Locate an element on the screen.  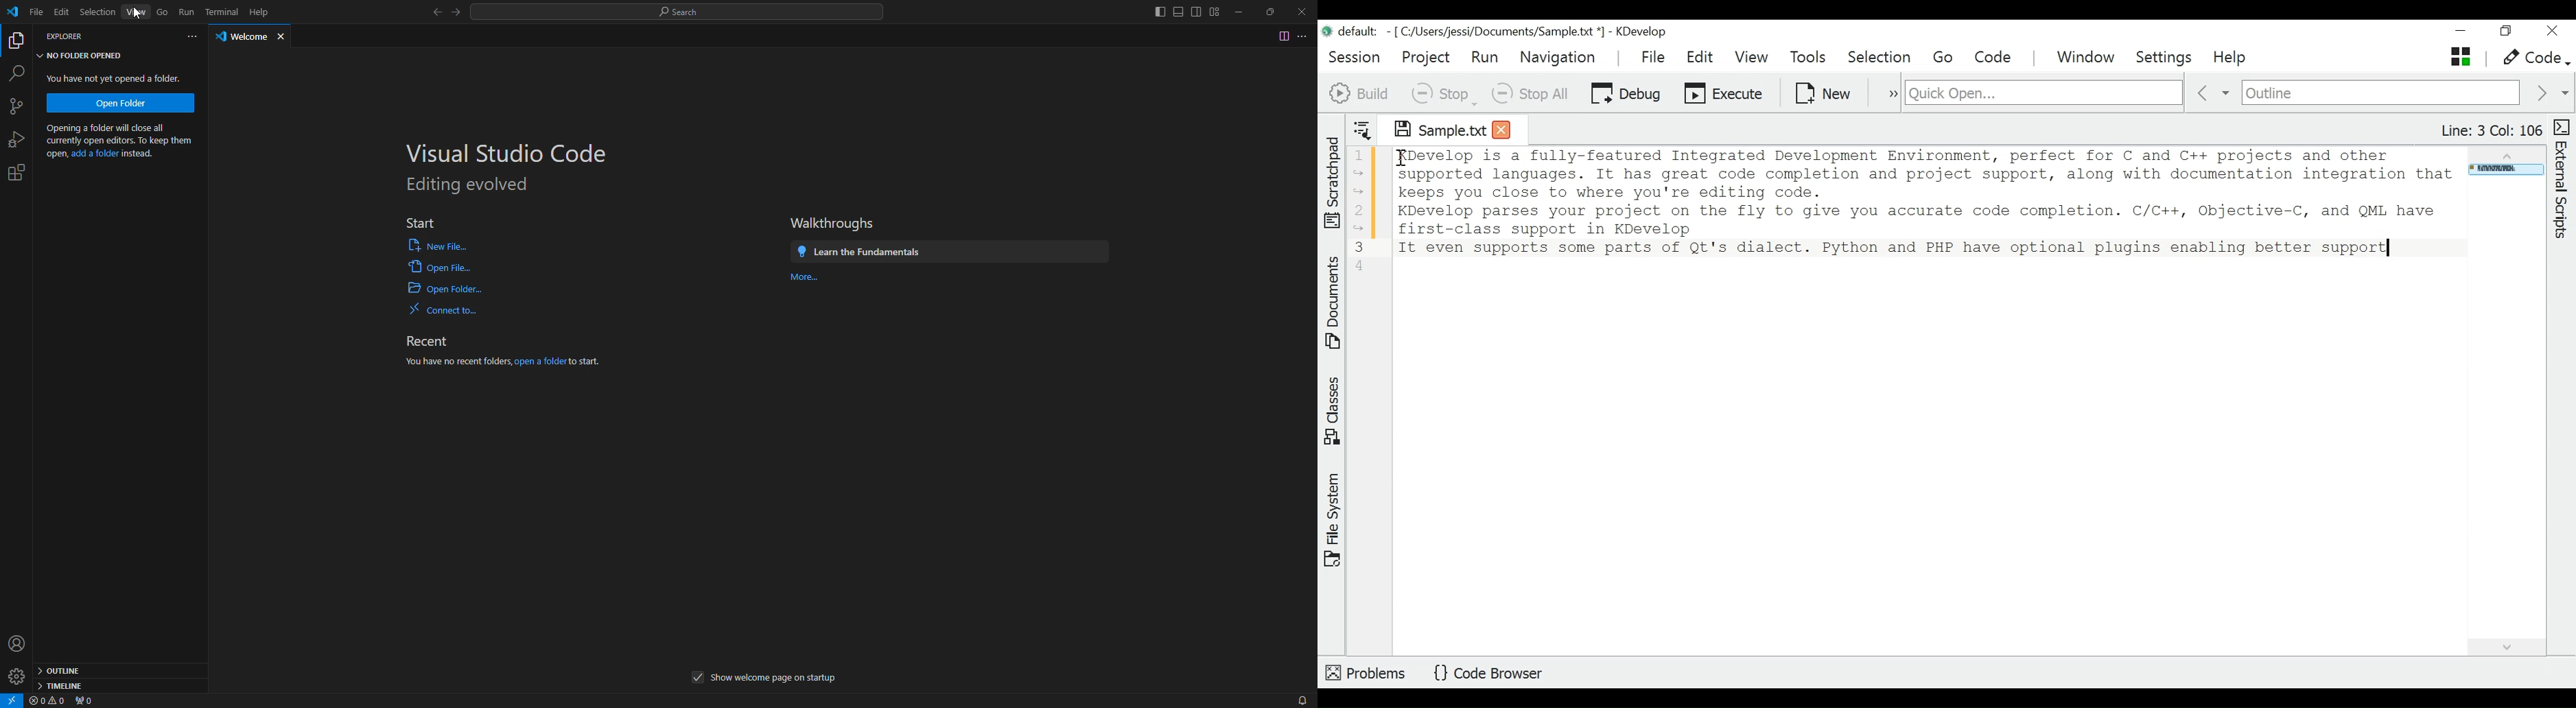
Documents is located at coordinates (1335, 305).